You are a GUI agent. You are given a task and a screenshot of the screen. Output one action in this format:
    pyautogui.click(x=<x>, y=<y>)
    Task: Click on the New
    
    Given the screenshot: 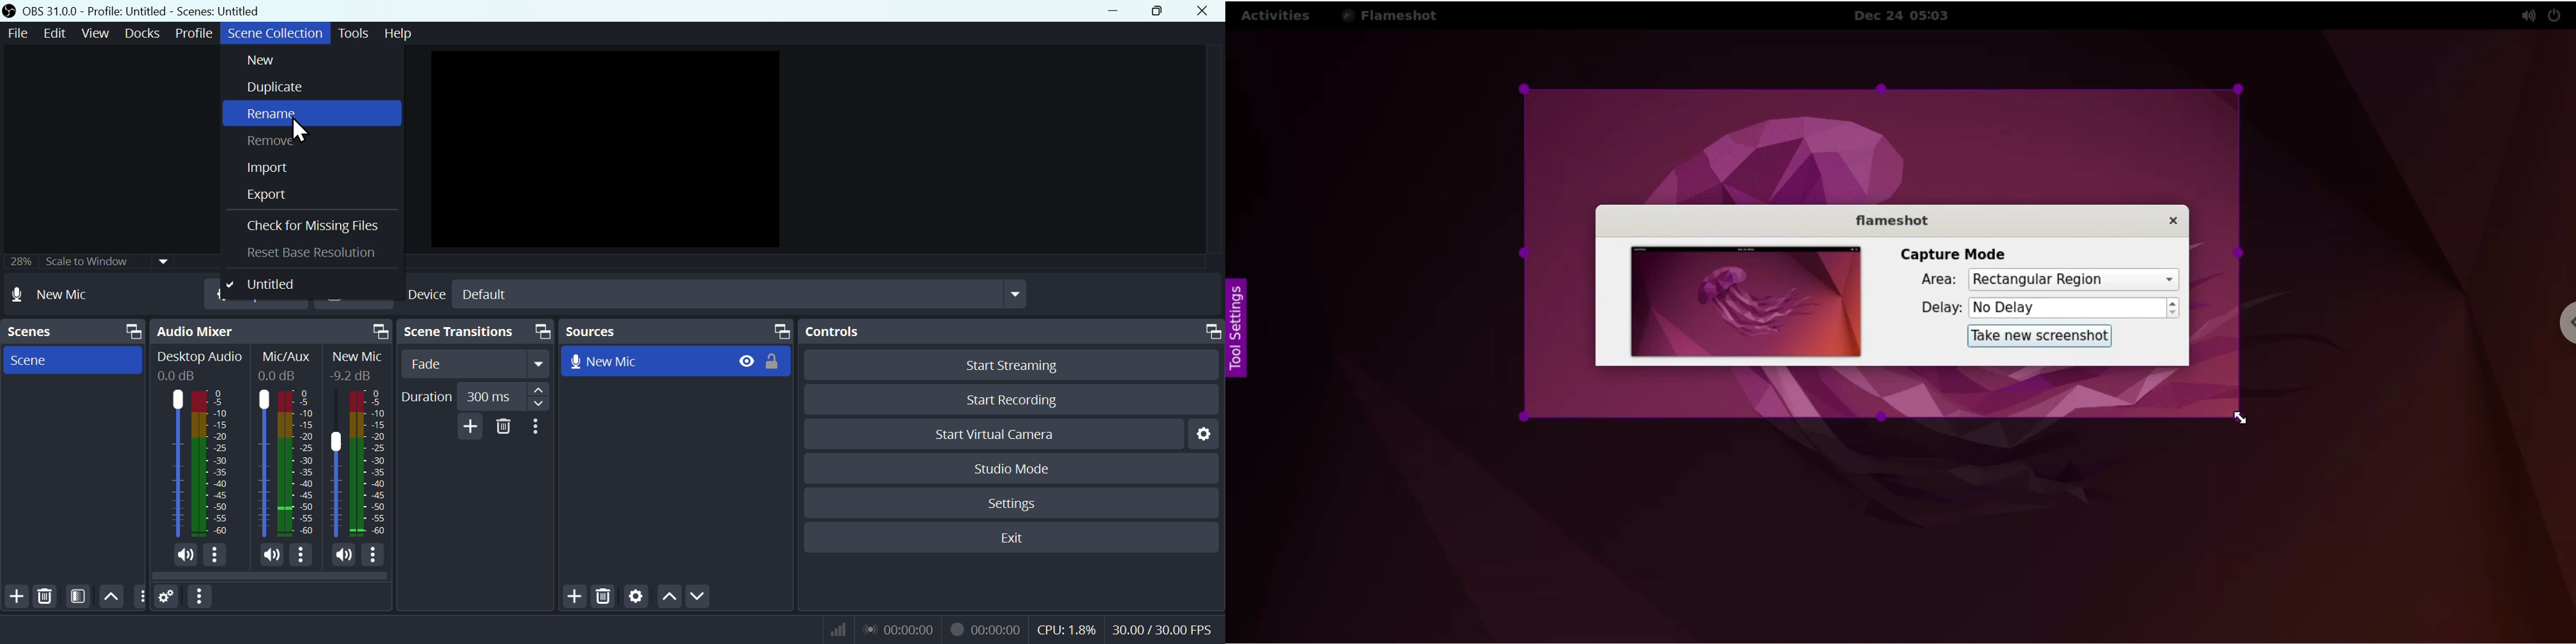 What is the action you would take?
    pyautogui.click(x=266, y=59)
    